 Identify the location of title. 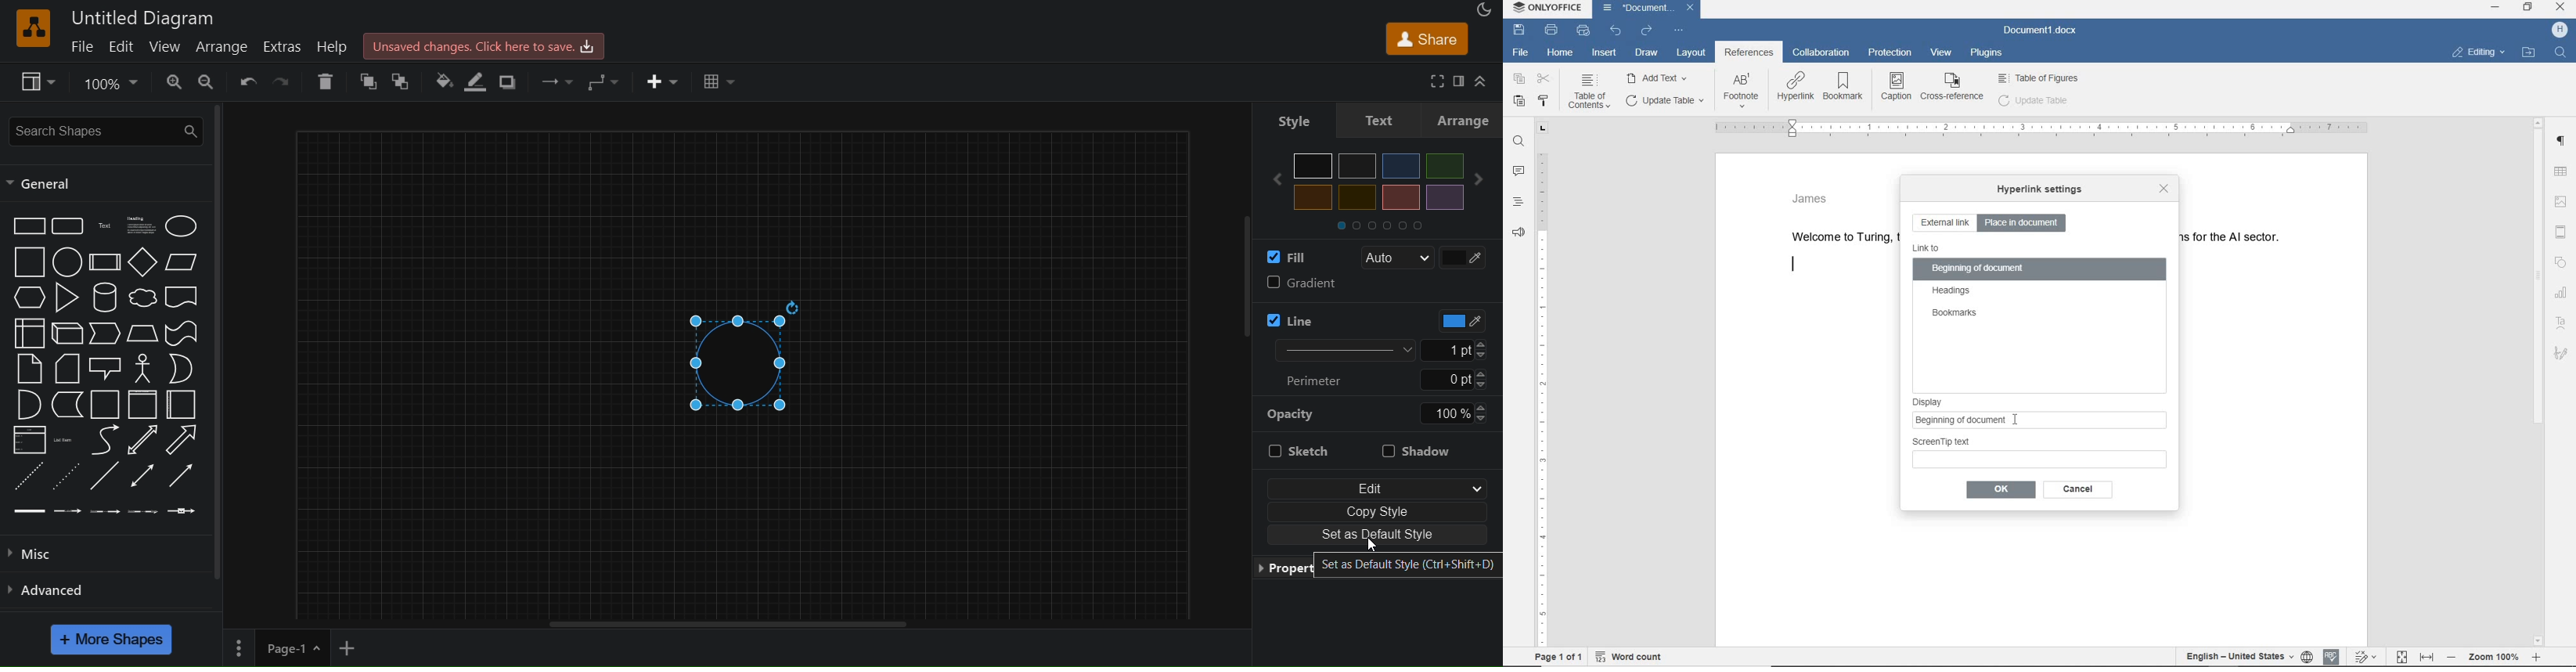
(144, 17).